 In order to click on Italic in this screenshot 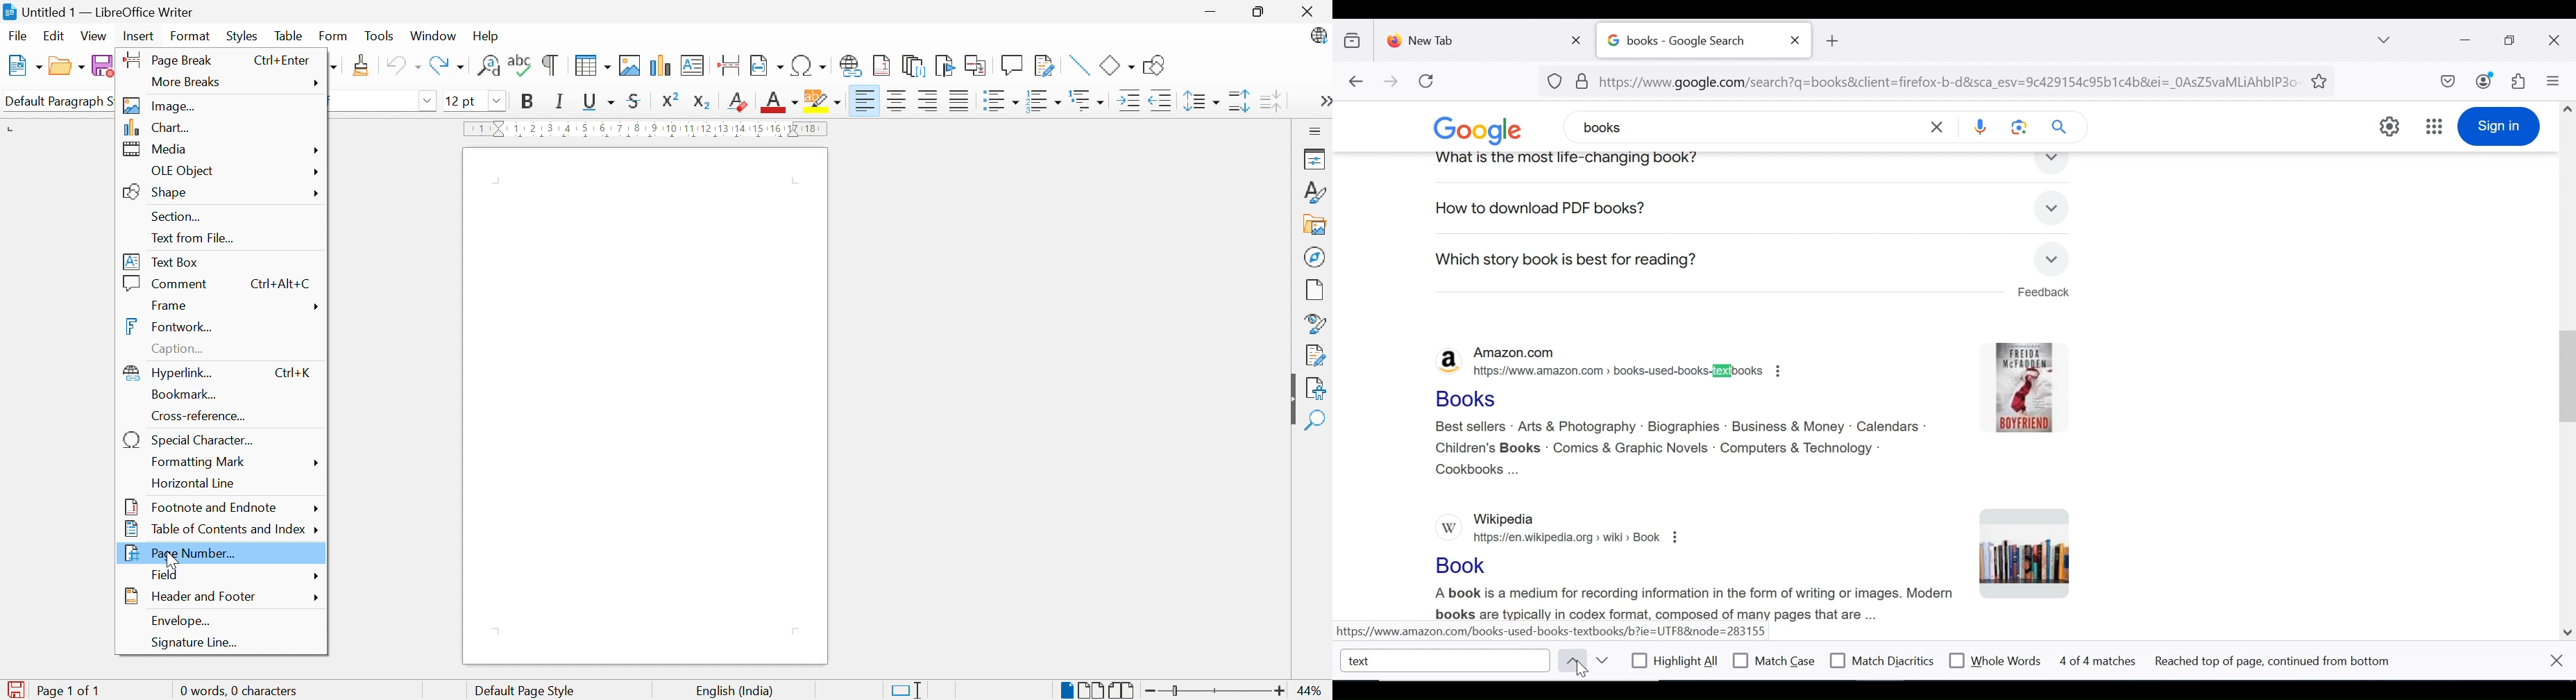, I will do `click(557, 101)`.